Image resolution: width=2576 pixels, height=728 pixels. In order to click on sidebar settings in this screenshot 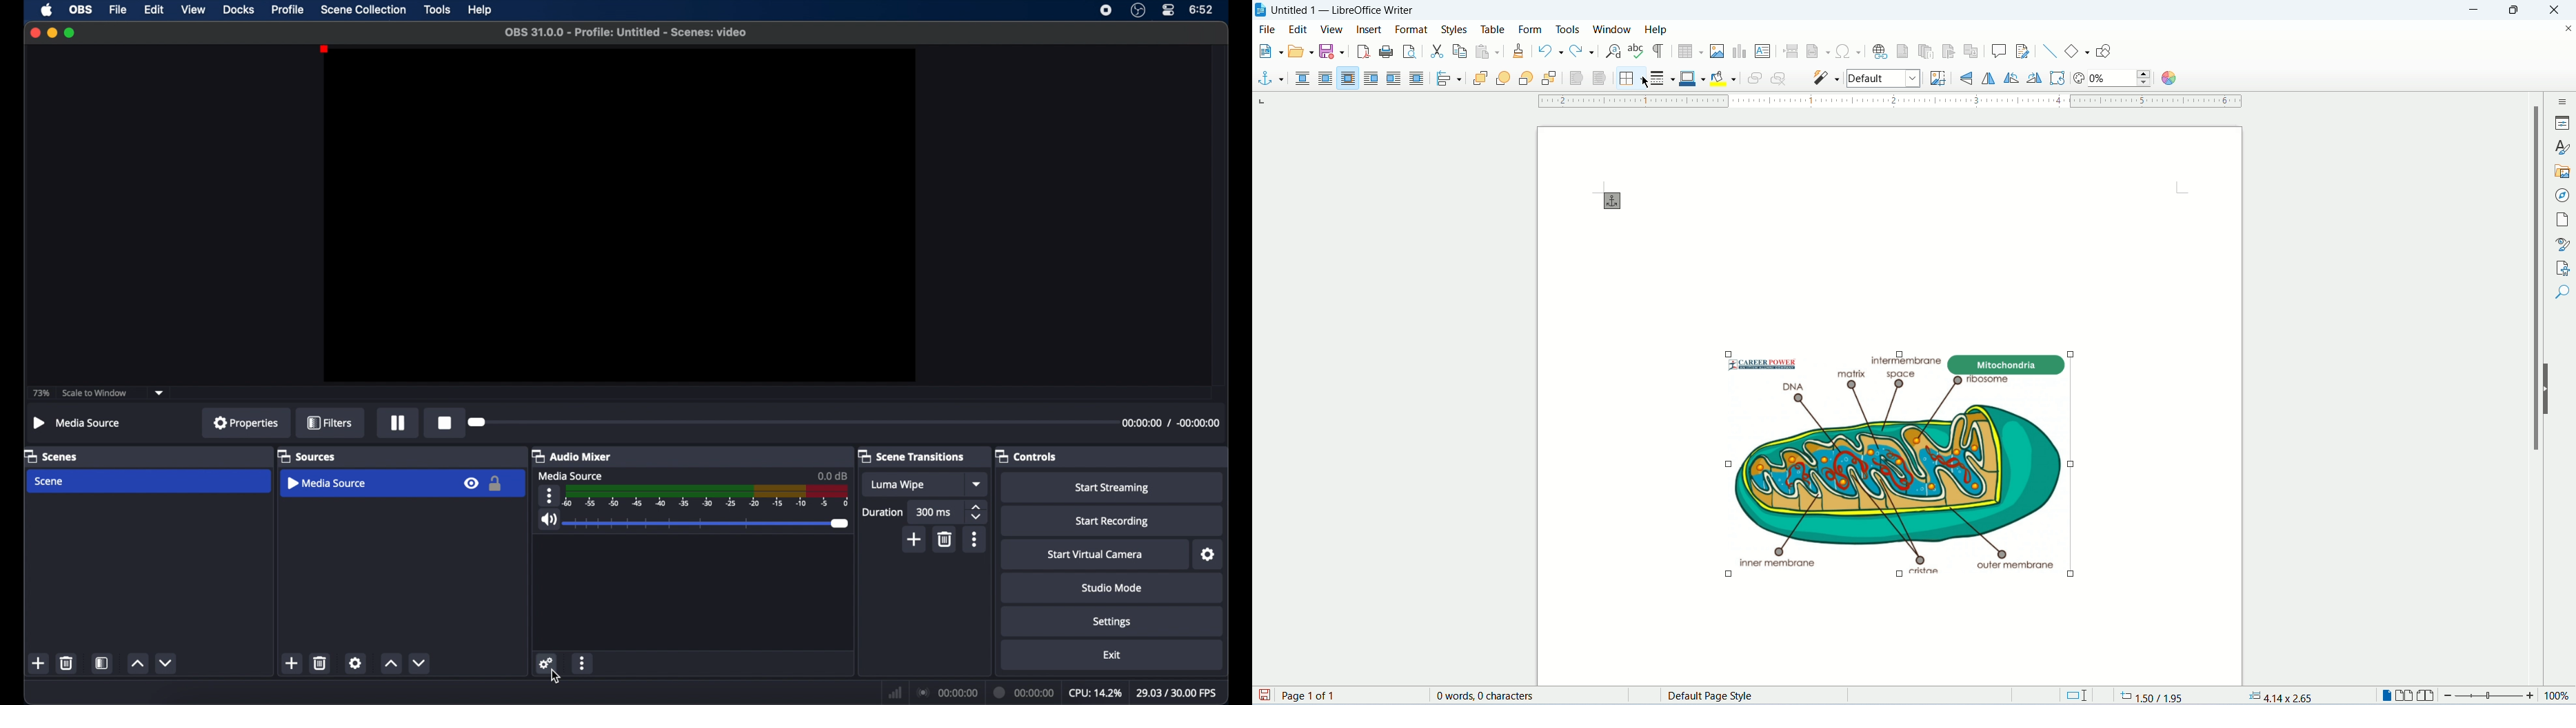, I will do `click(2564, 101)`.